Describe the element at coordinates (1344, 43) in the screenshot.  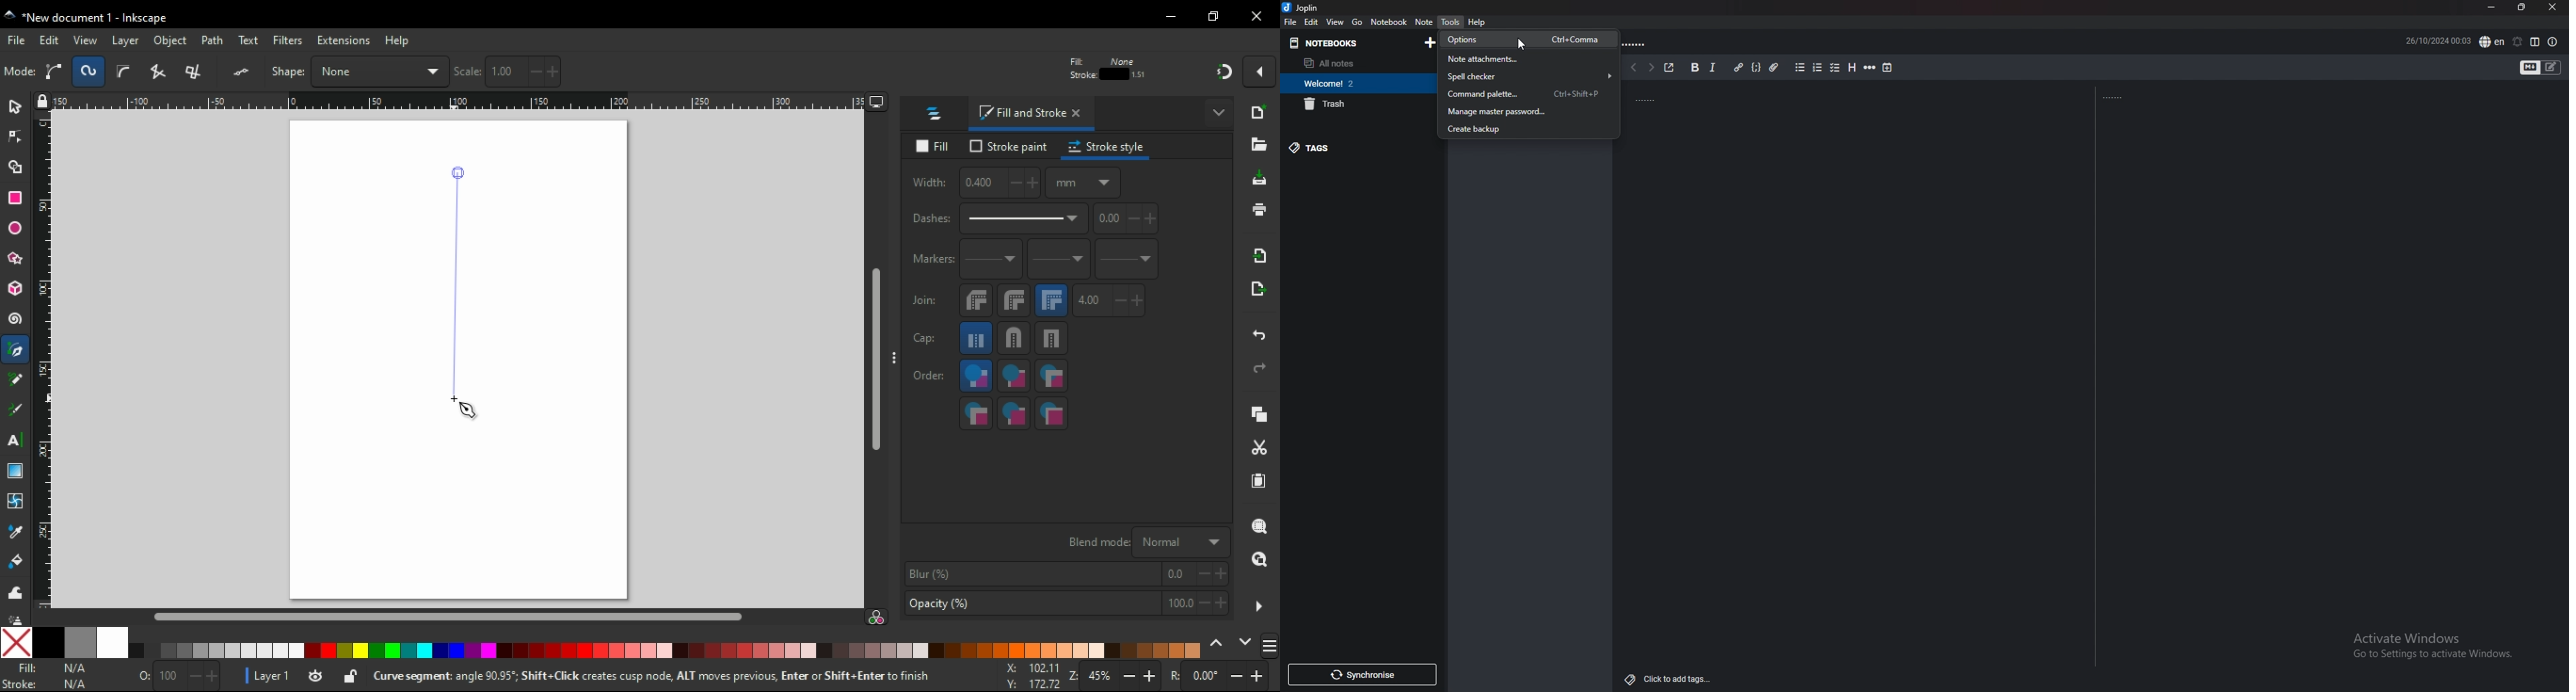
I see `notebooks` at that location.